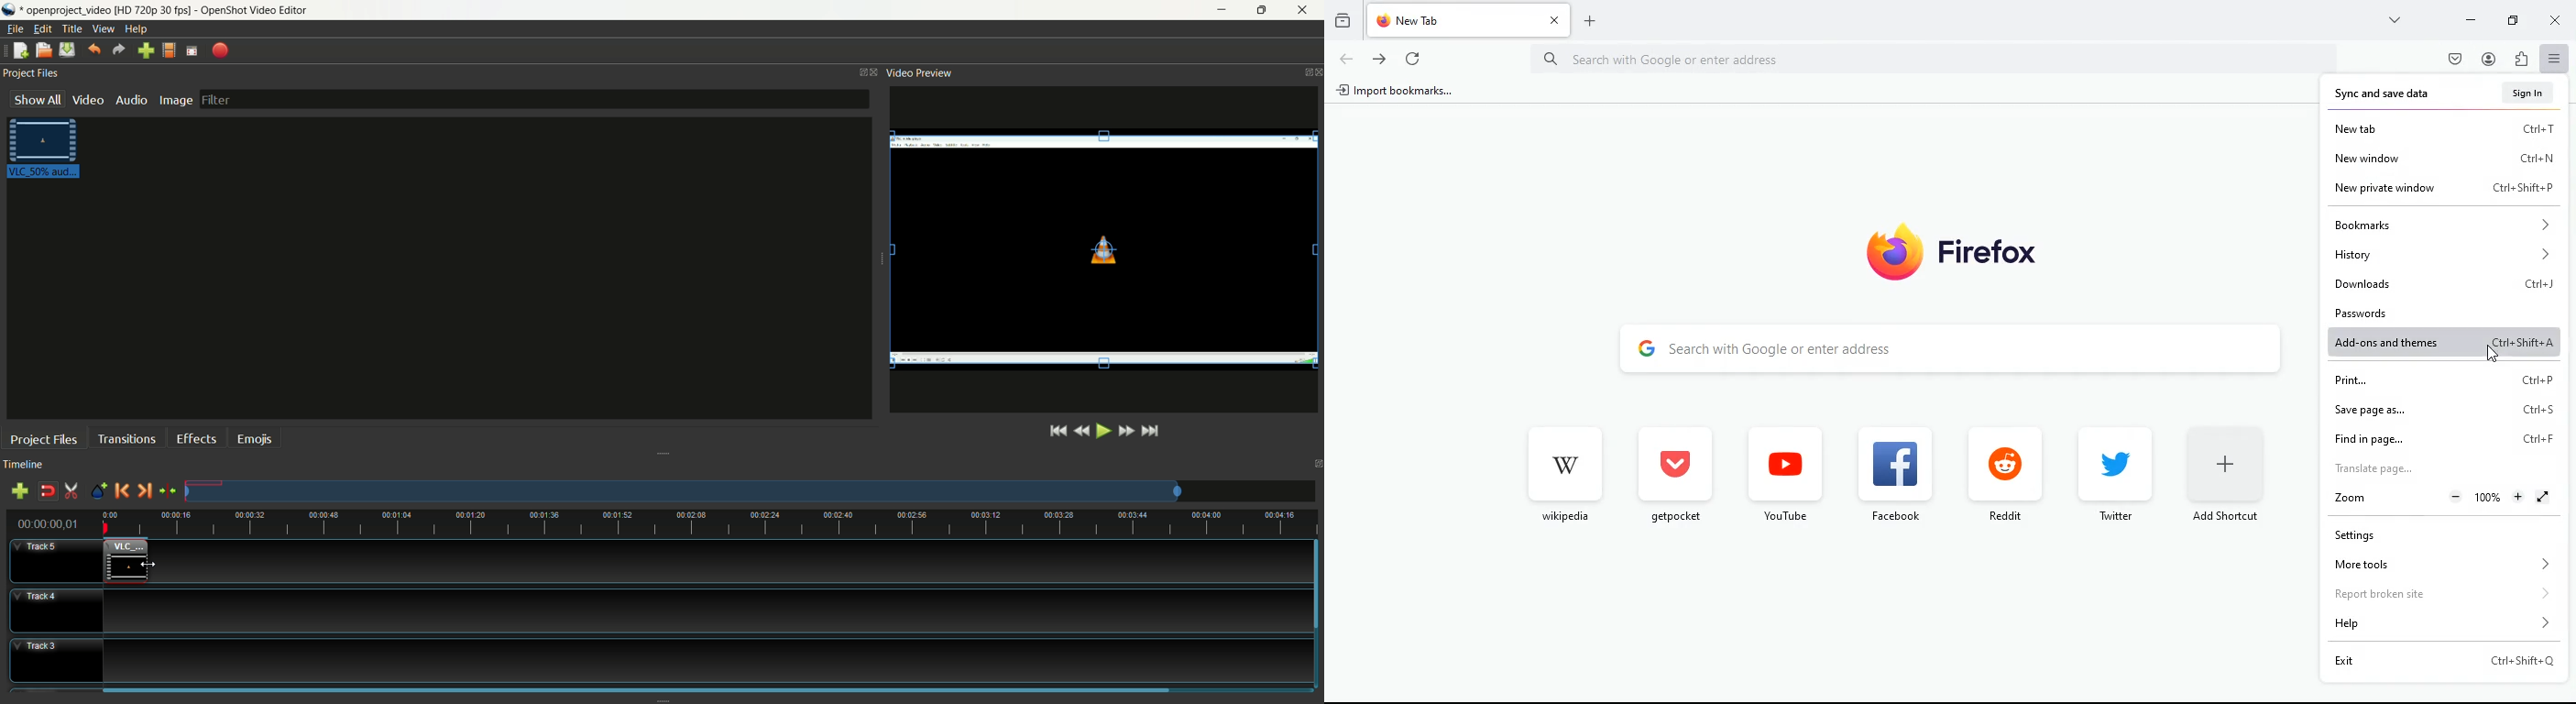 The height and width of the screenshot is (728, 2576). What do you see at coordinates (32, 99) in the screenshot?
I see `show all` at bounding box center [32, 99].